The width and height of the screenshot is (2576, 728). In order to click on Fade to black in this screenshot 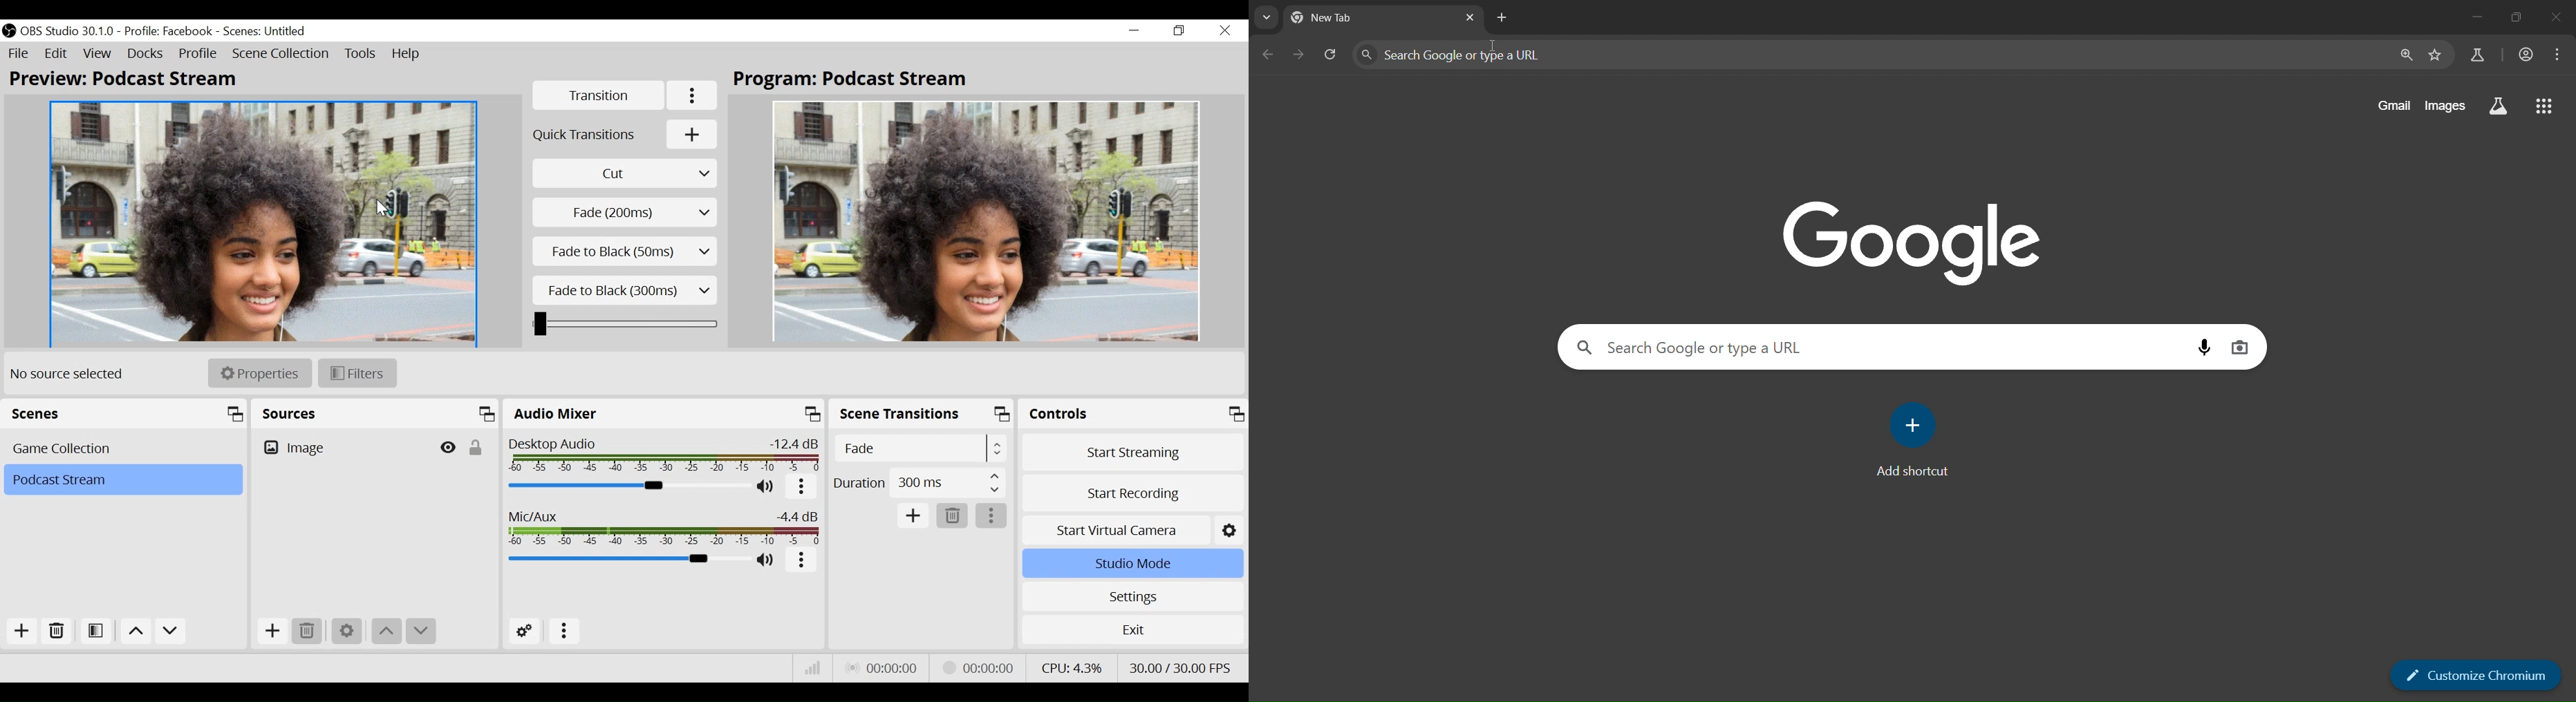, I will do `click(626, 251)`.